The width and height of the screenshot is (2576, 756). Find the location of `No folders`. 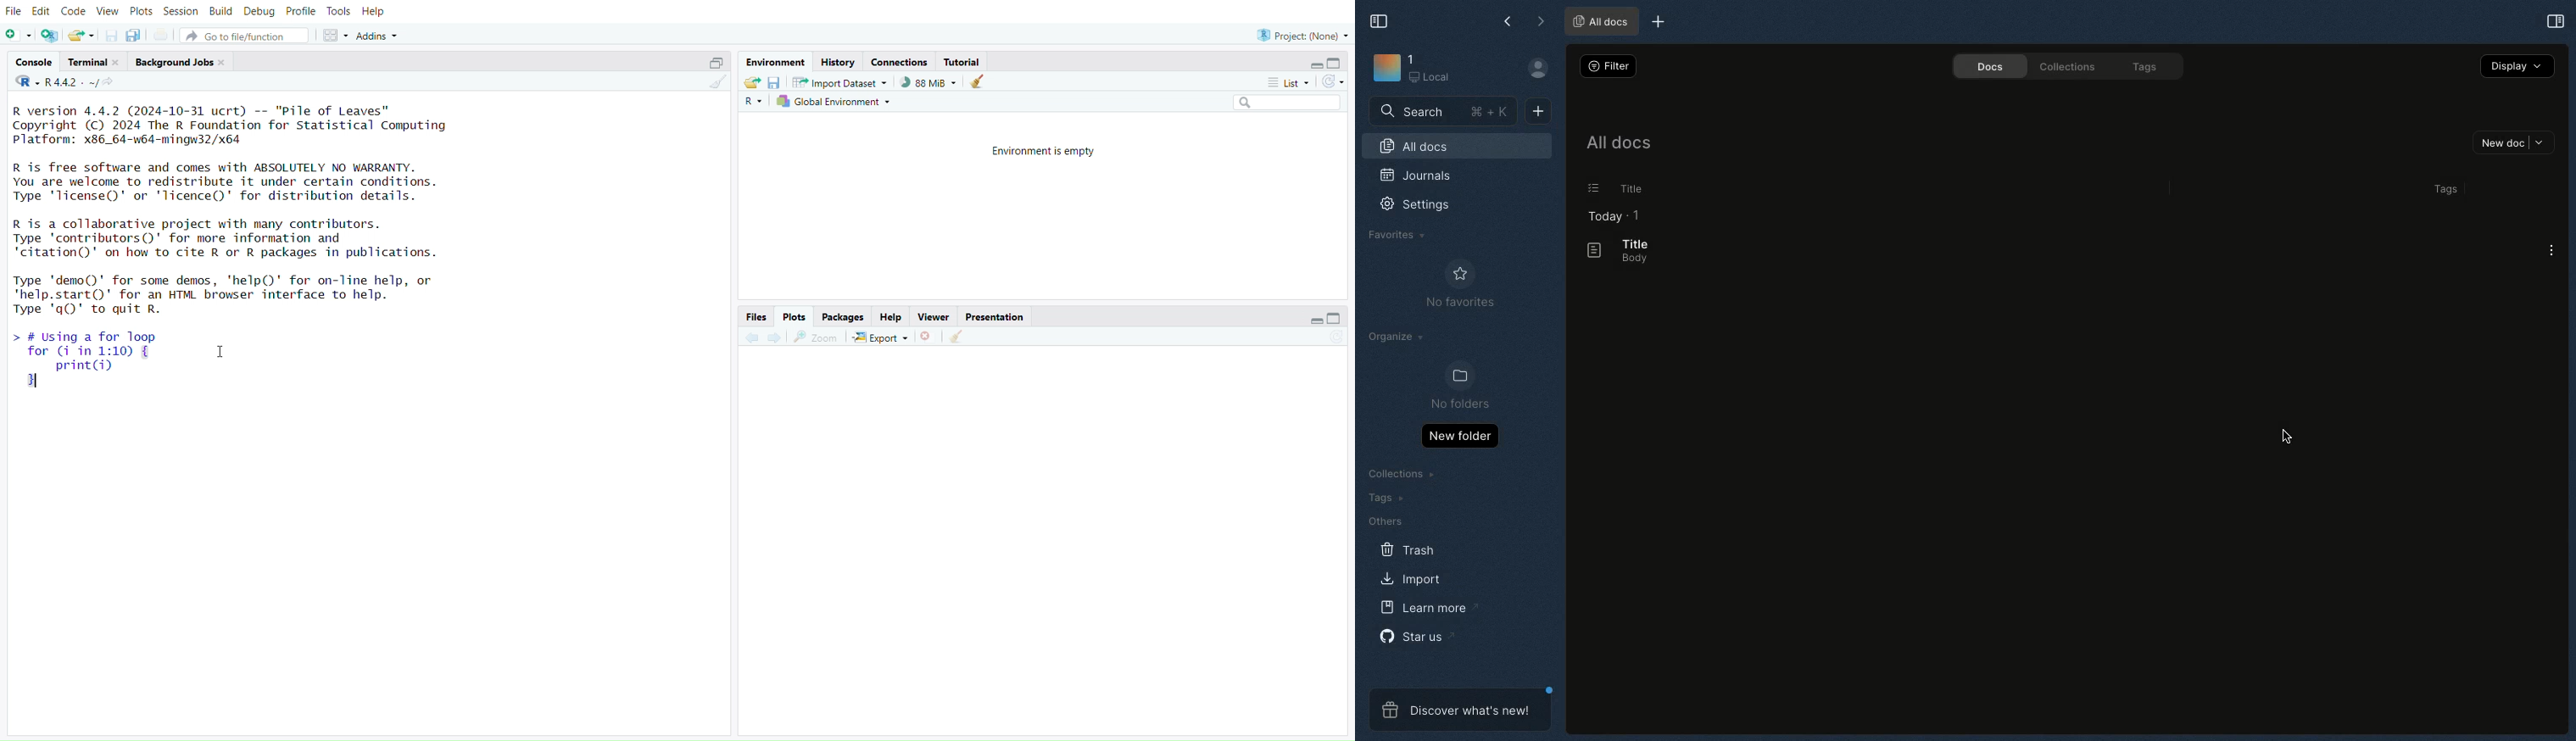

No folders is located at coordinates (1453, 387).